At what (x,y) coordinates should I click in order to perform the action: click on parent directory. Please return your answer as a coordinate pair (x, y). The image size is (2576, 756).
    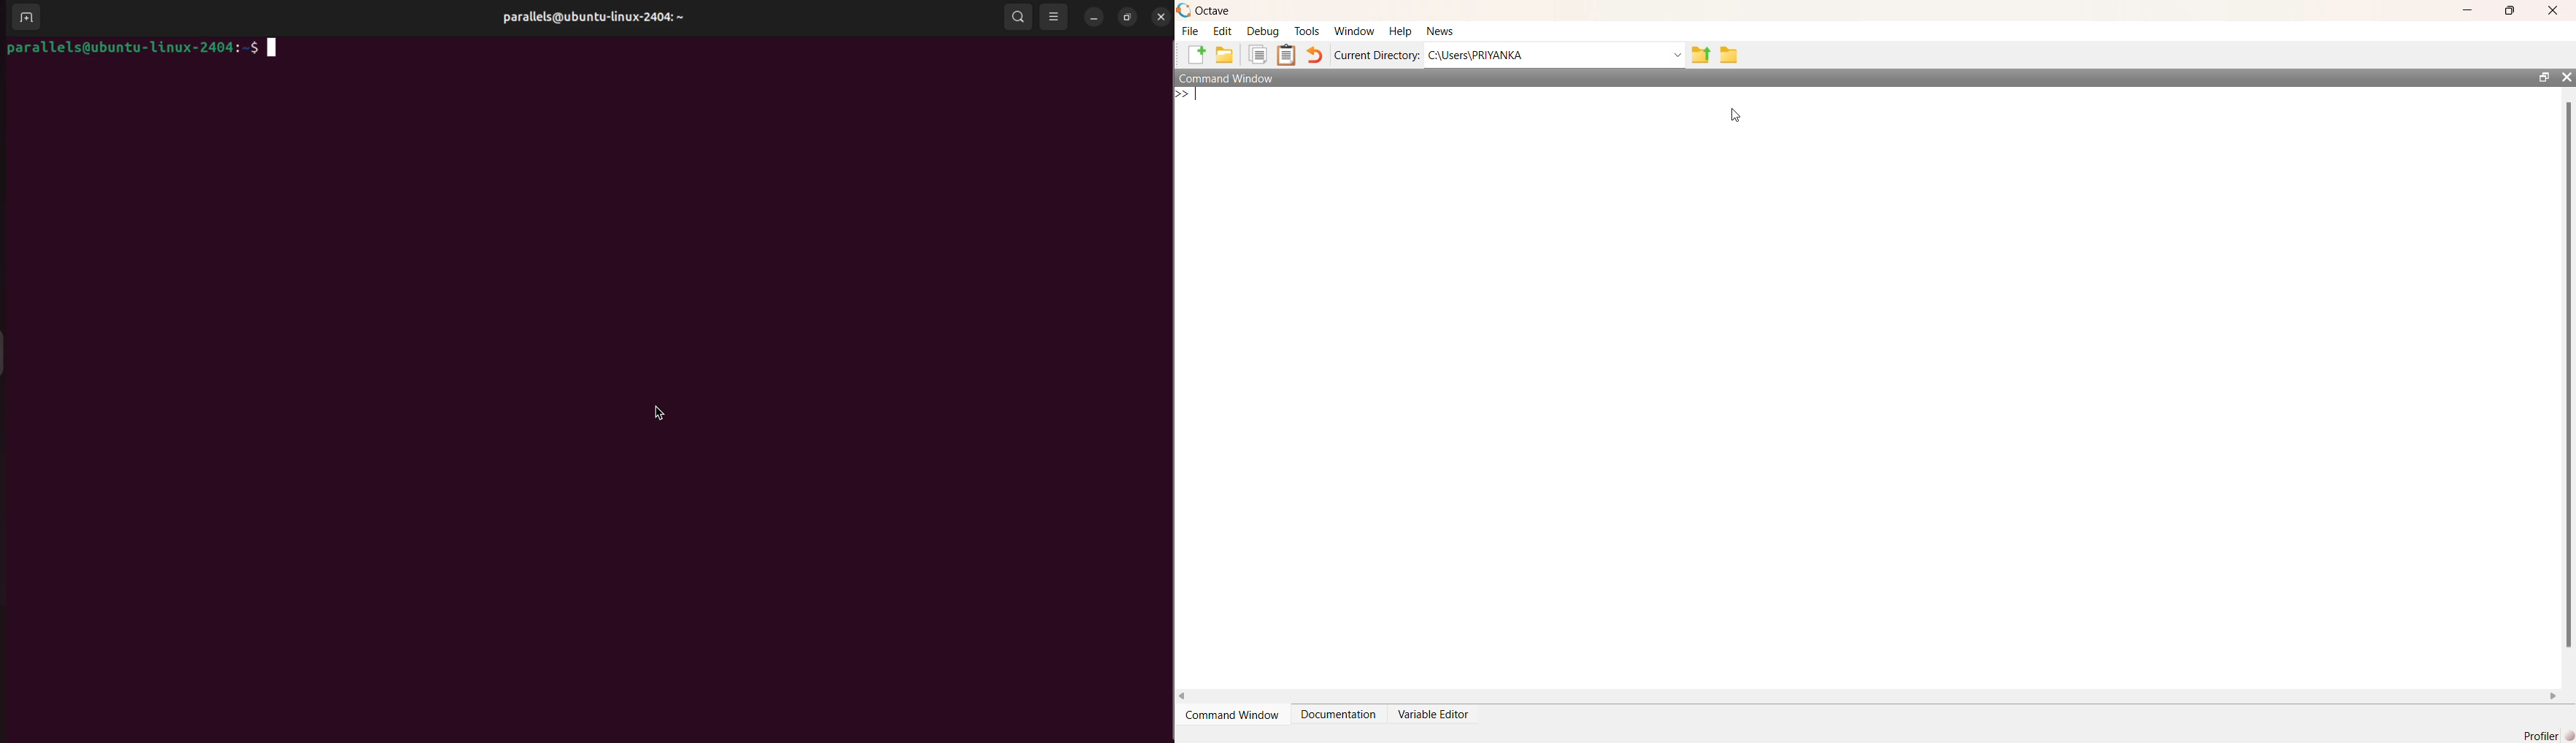
    Looking at the image, I should click on (1702, 55).